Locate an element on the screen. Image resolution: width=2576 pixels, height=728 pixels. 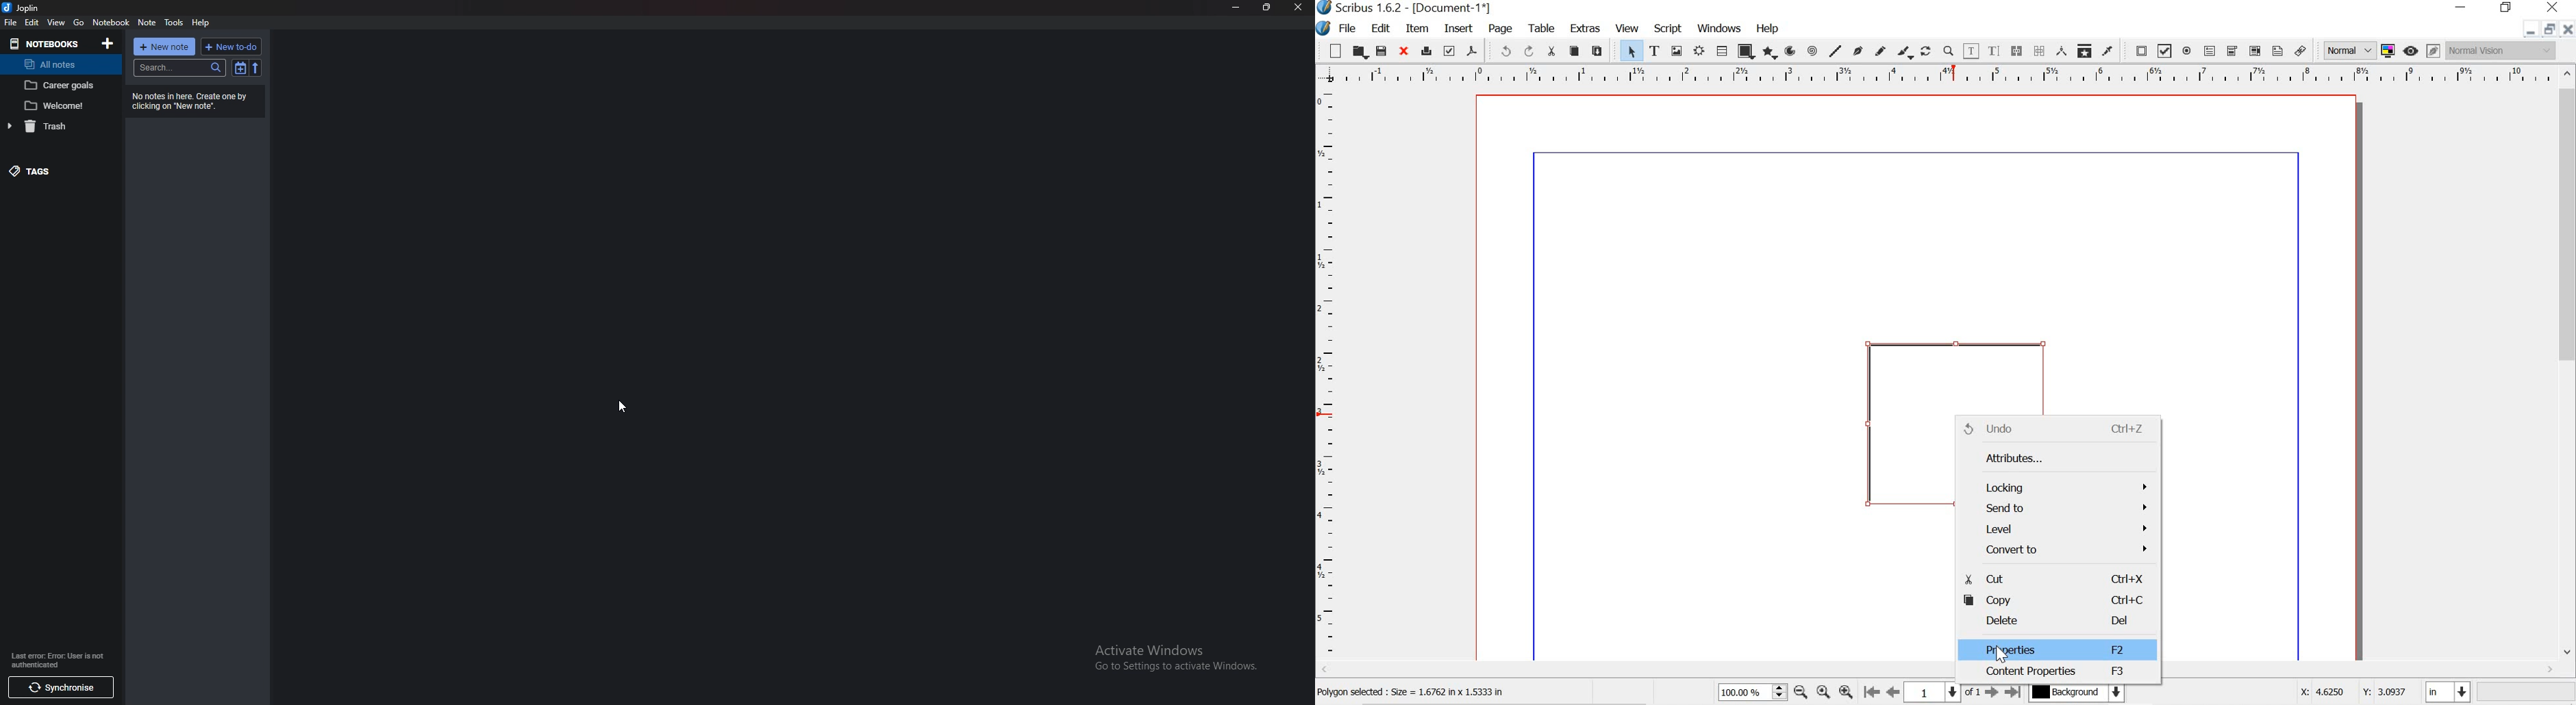
tools is located at coordinates (173, 22).